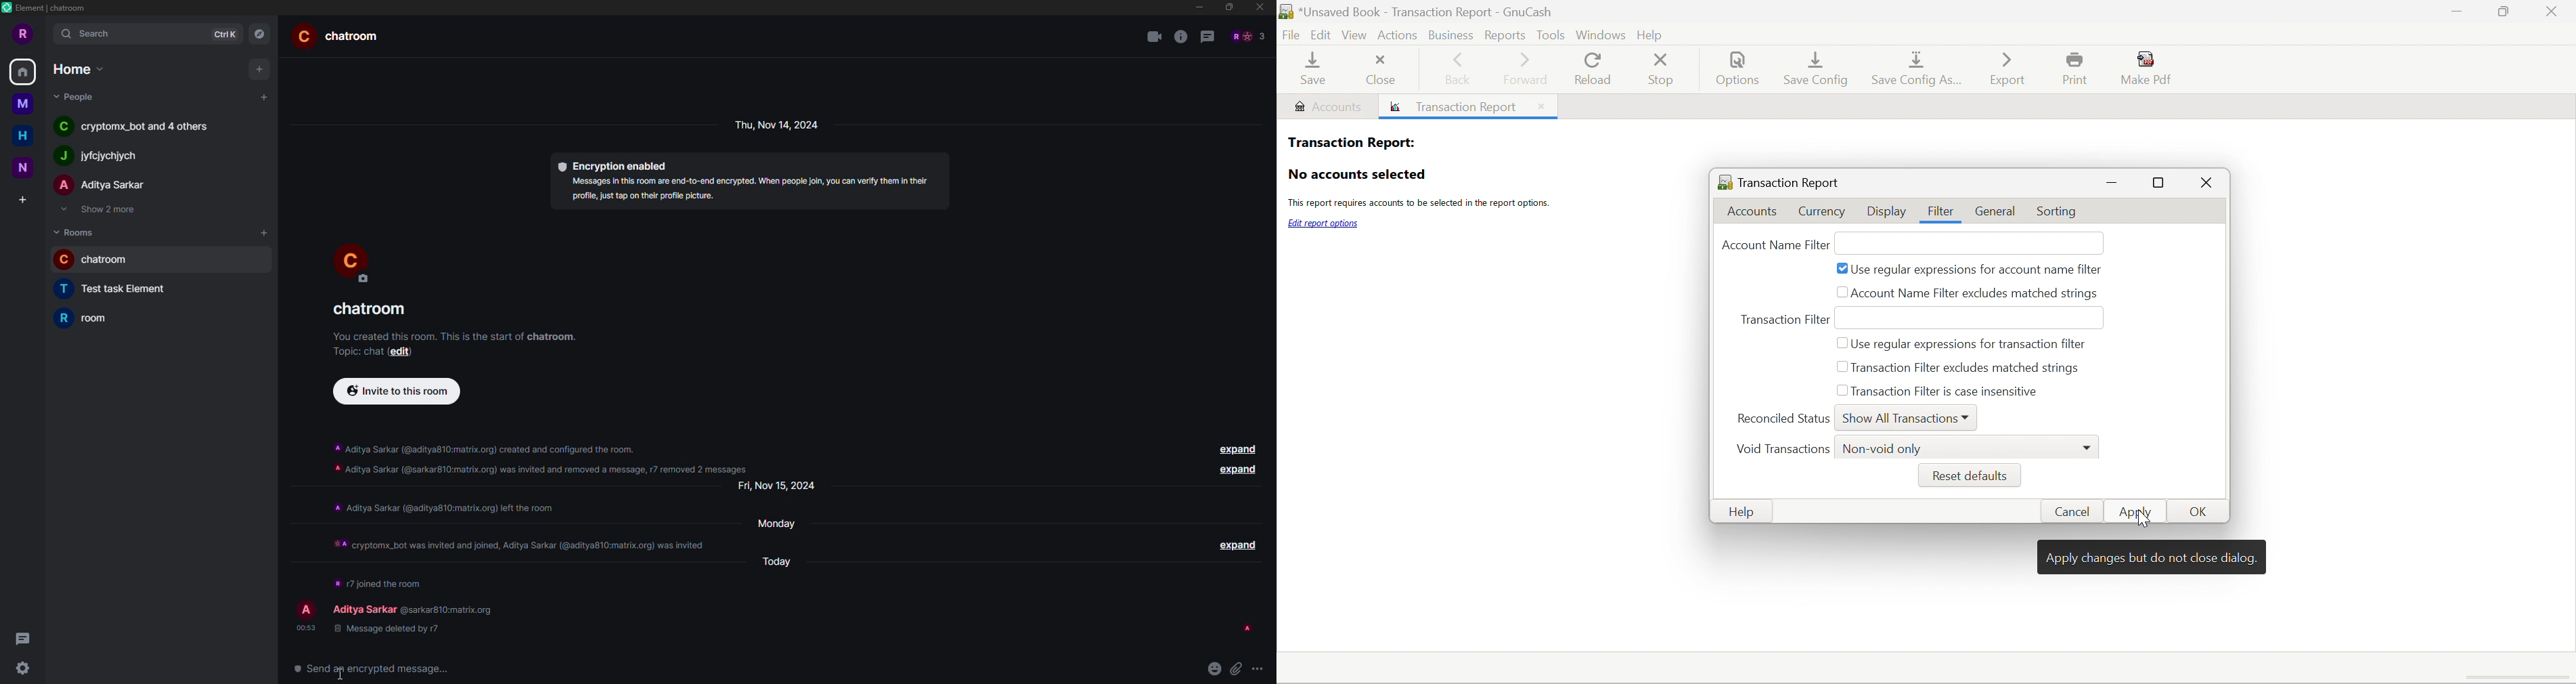 This screenshot has width=2576, height=700. I want to click on Windows, so click(1599, 34).